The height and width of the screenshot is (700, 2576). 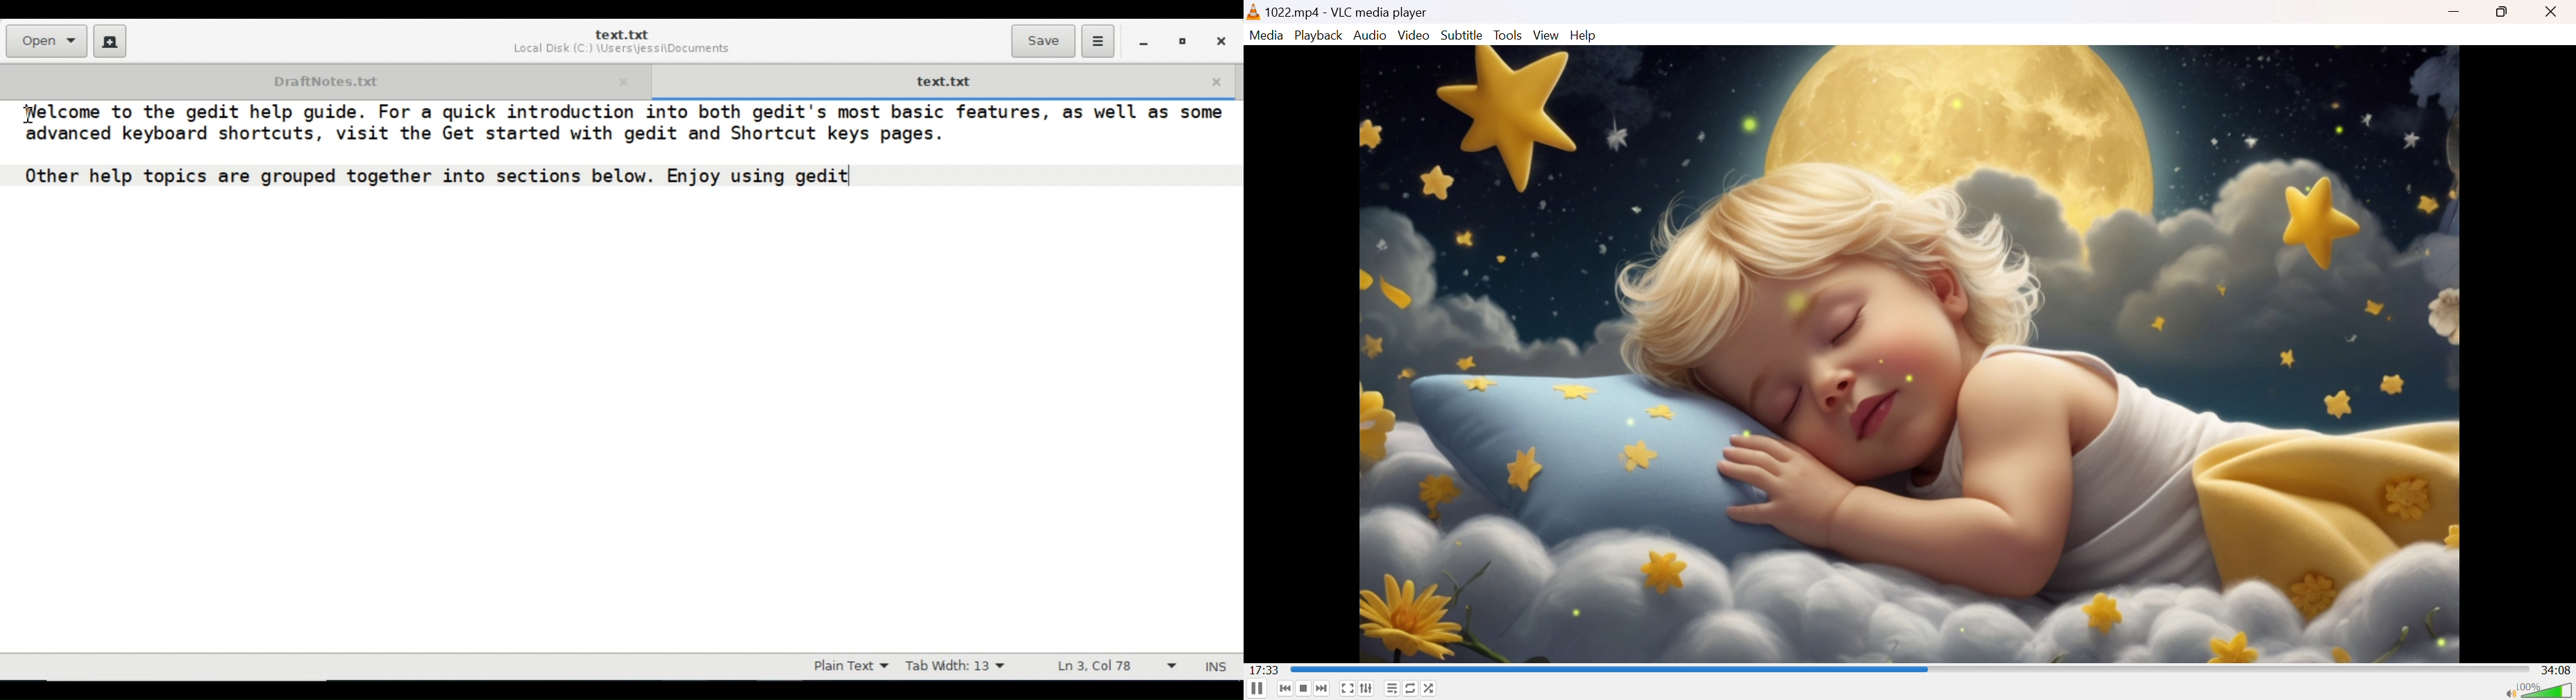 What do you see at coordinates (2455, 13) in the screenshot?
I see `Minimize` at bounding box center [2455, 13].